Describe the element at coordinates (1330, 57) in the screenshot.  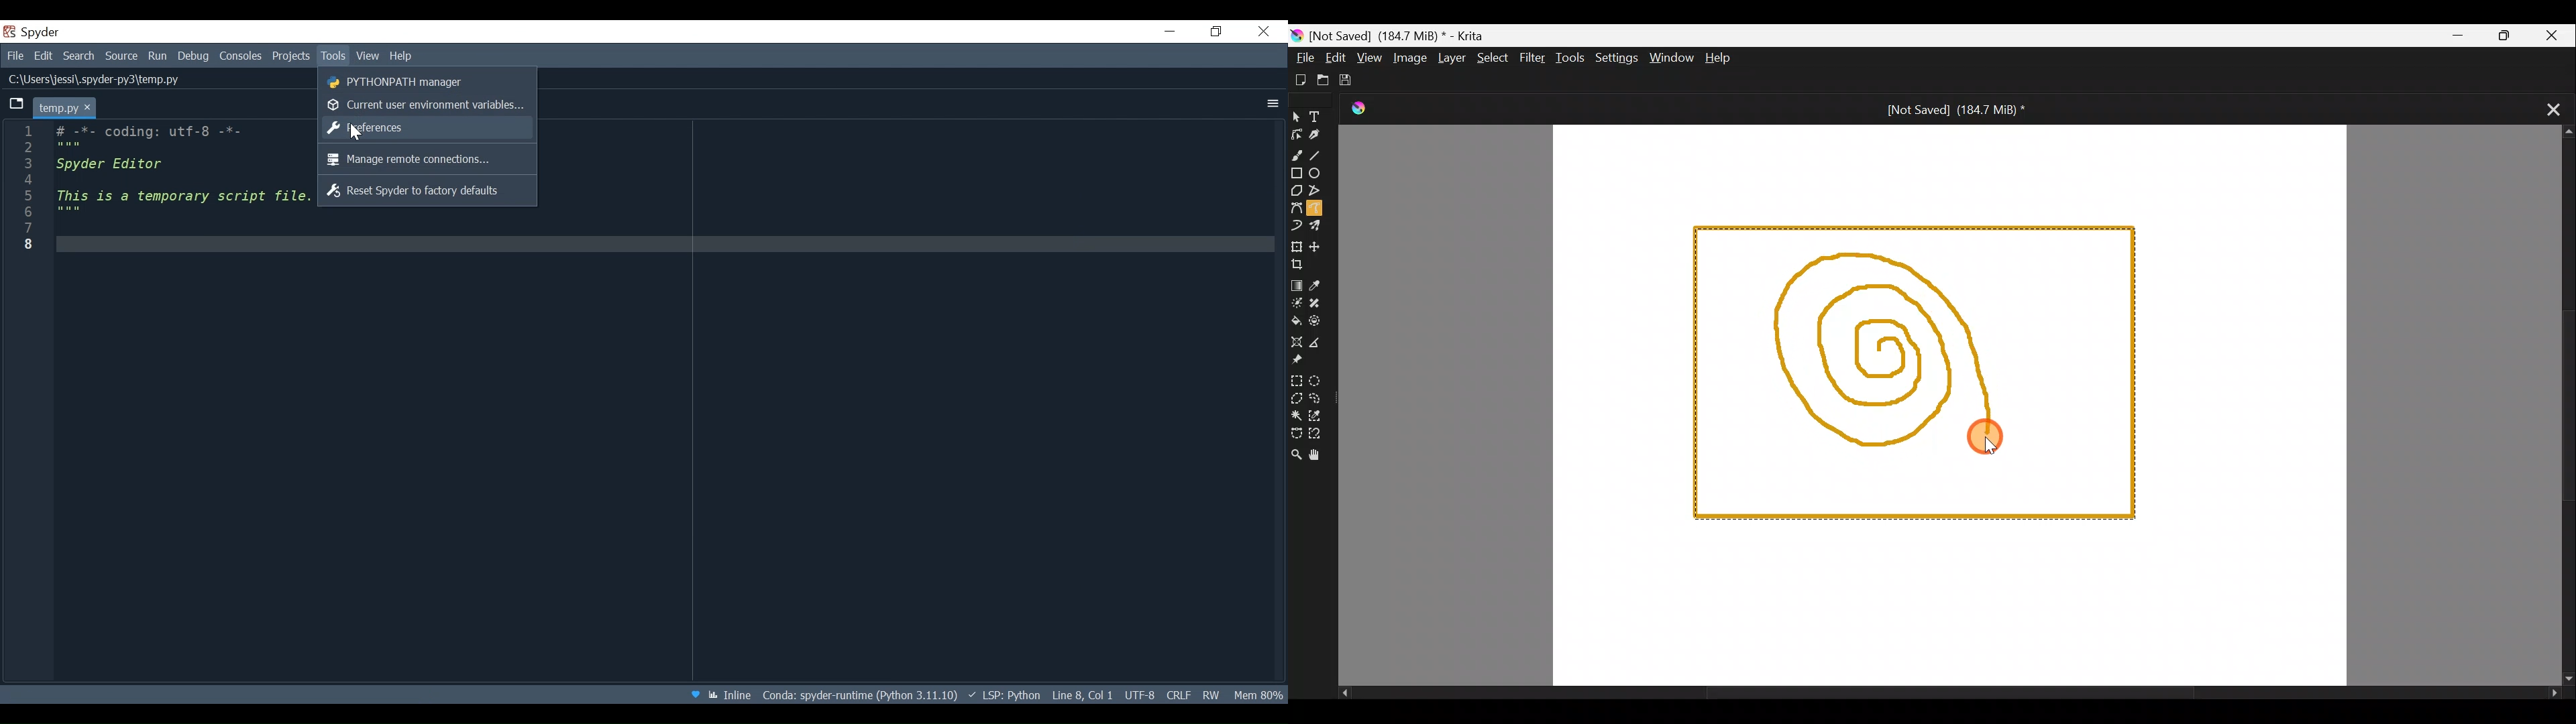
I see `Edit` at that location.